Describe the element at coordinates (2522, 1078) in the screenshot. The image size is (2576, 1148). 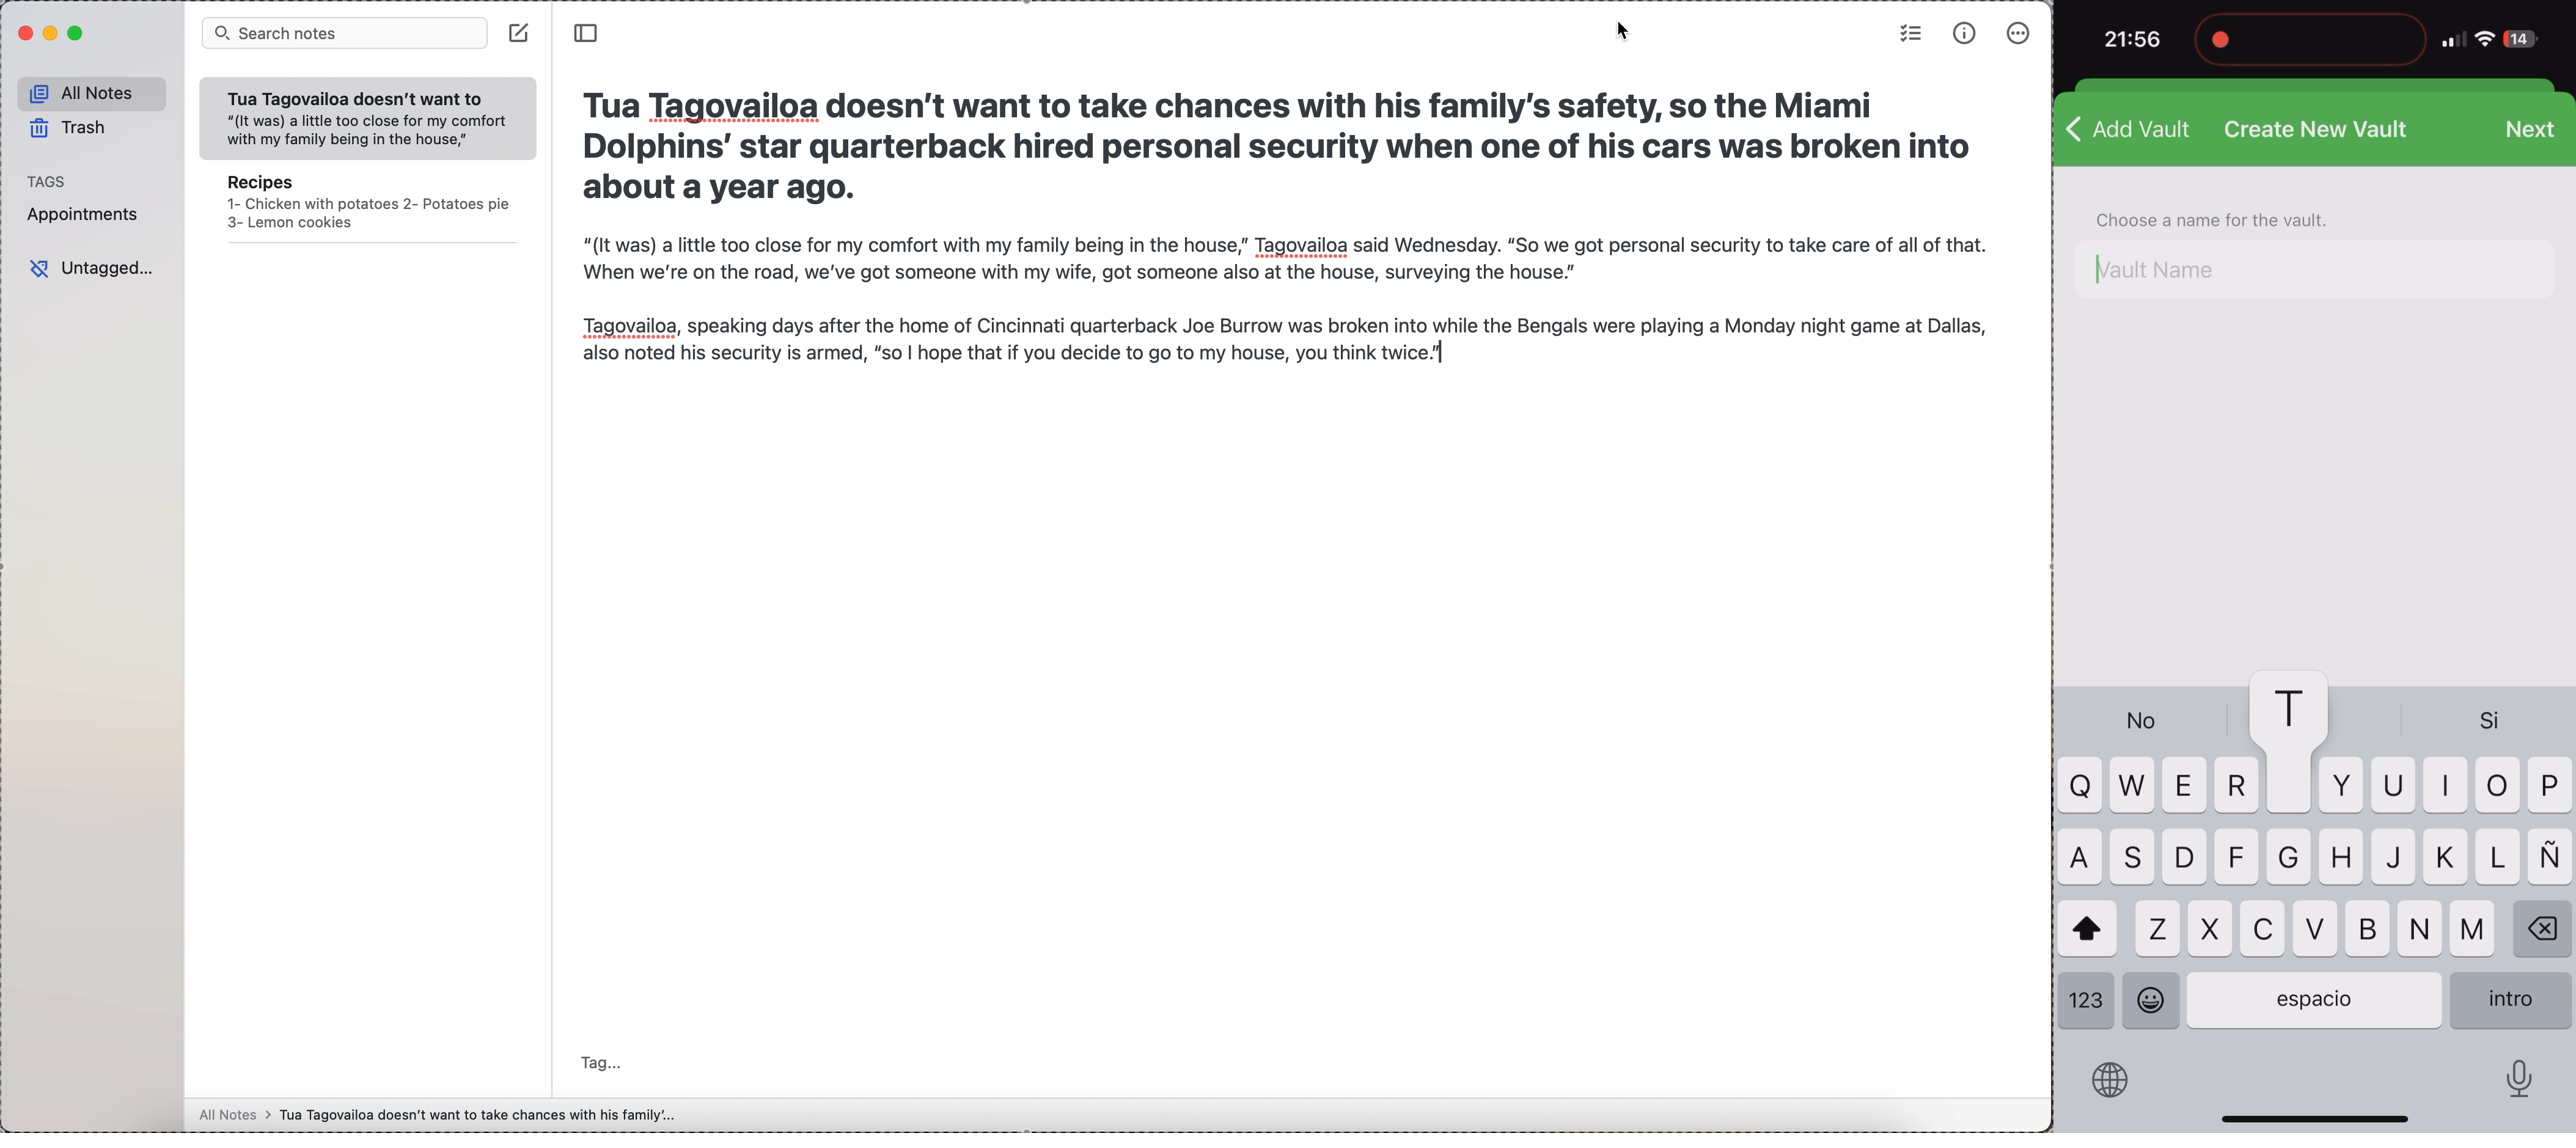
I see `voice input` at that location.